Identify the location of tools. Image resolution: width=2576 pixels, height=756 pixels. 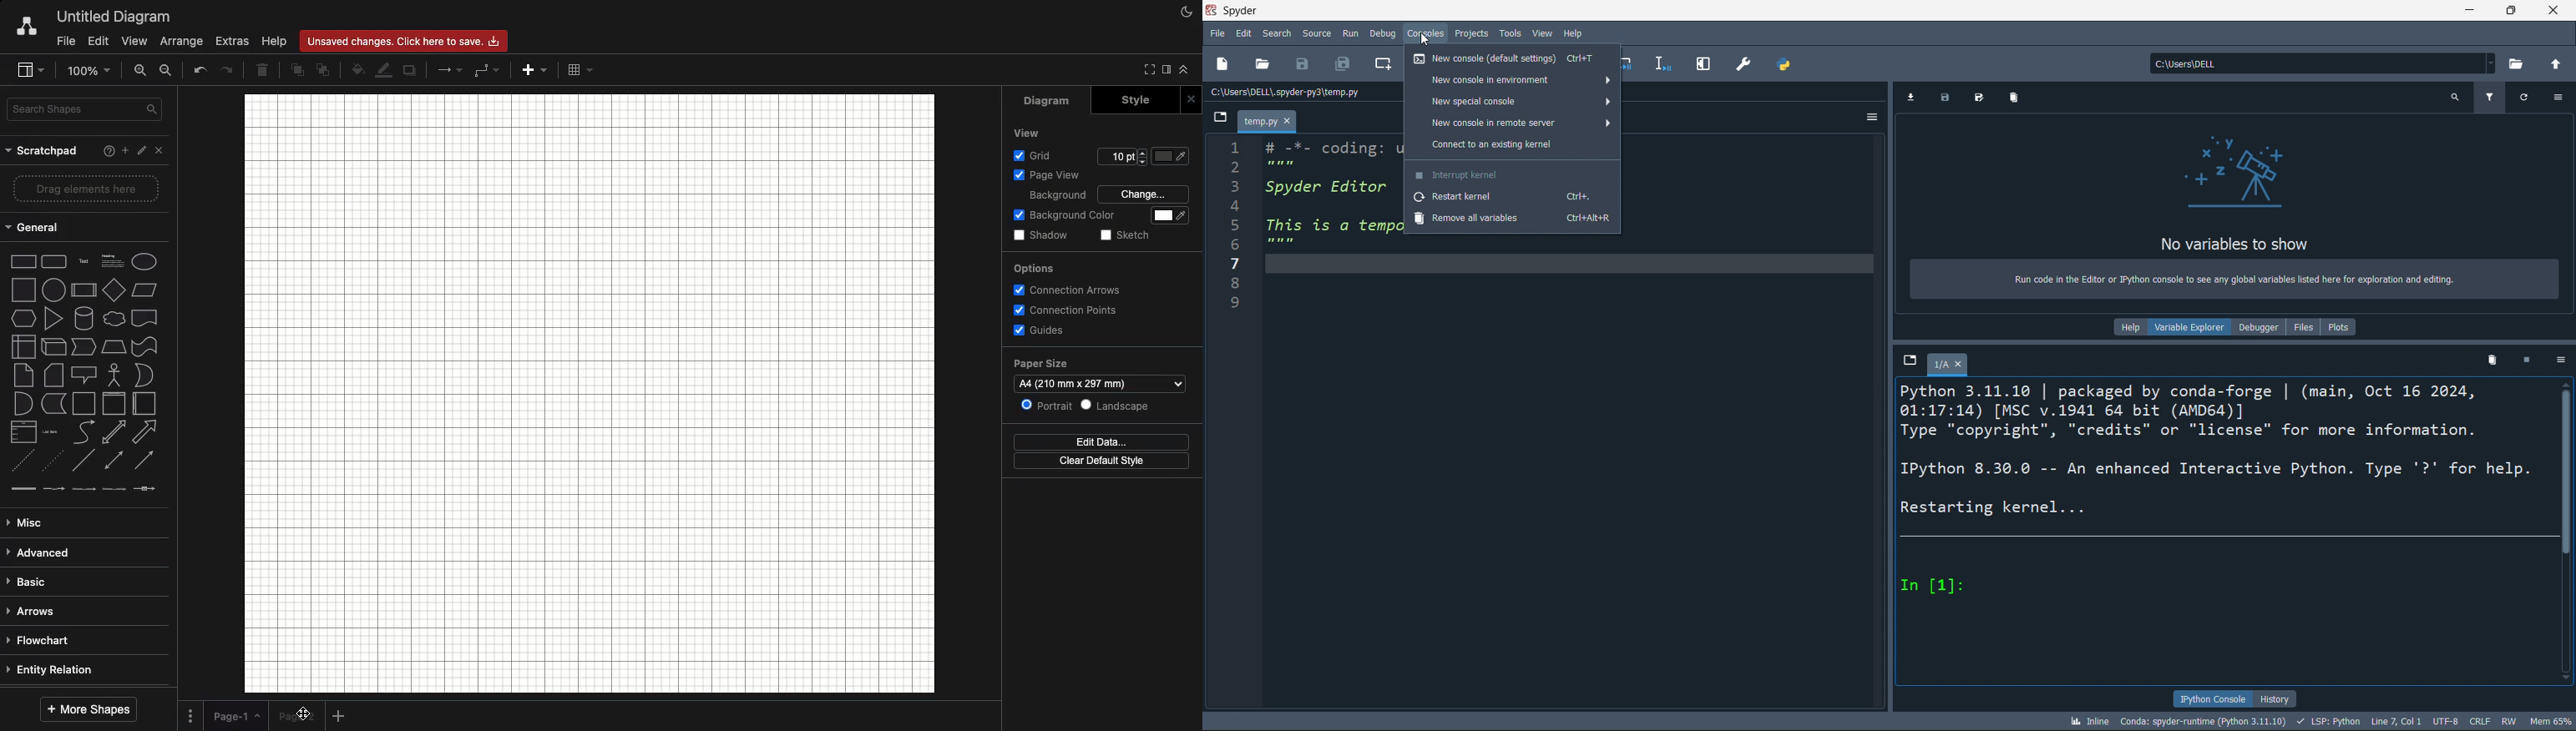
(1509, 33).